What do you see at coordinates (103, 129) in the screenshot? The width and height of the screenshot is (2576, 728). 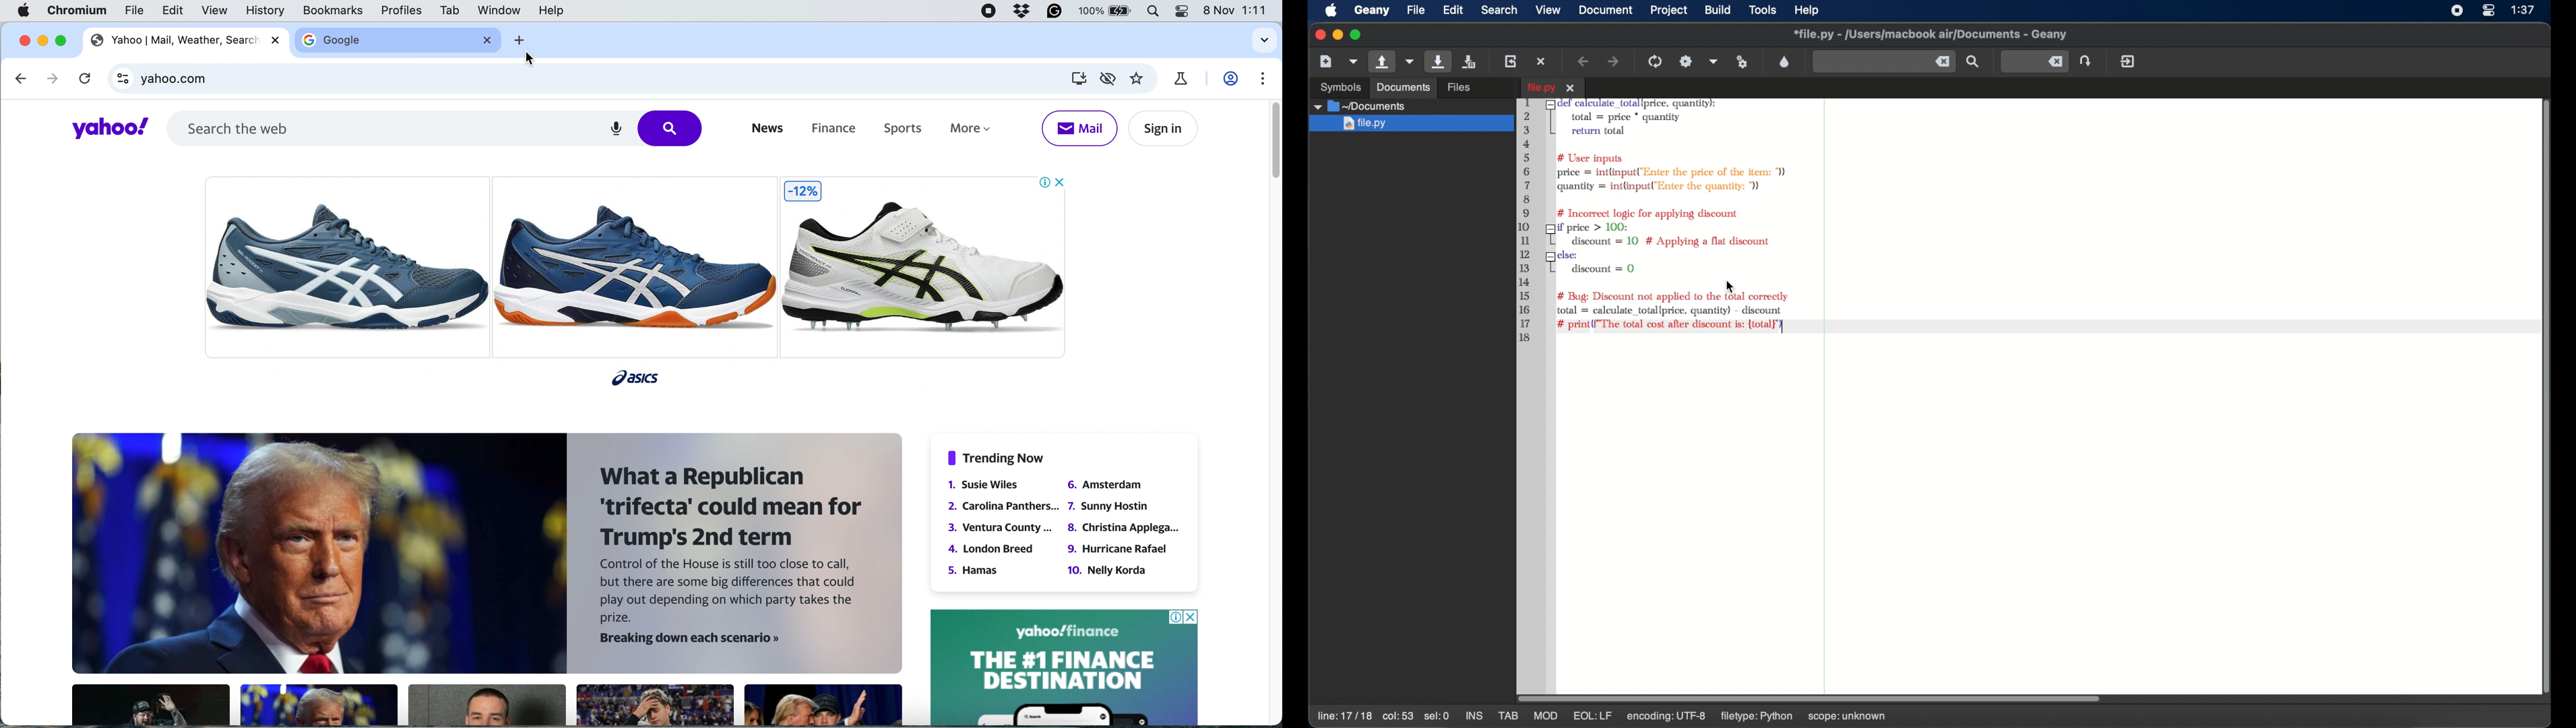 I see `yahoo!` at bounding box center [103, 129].